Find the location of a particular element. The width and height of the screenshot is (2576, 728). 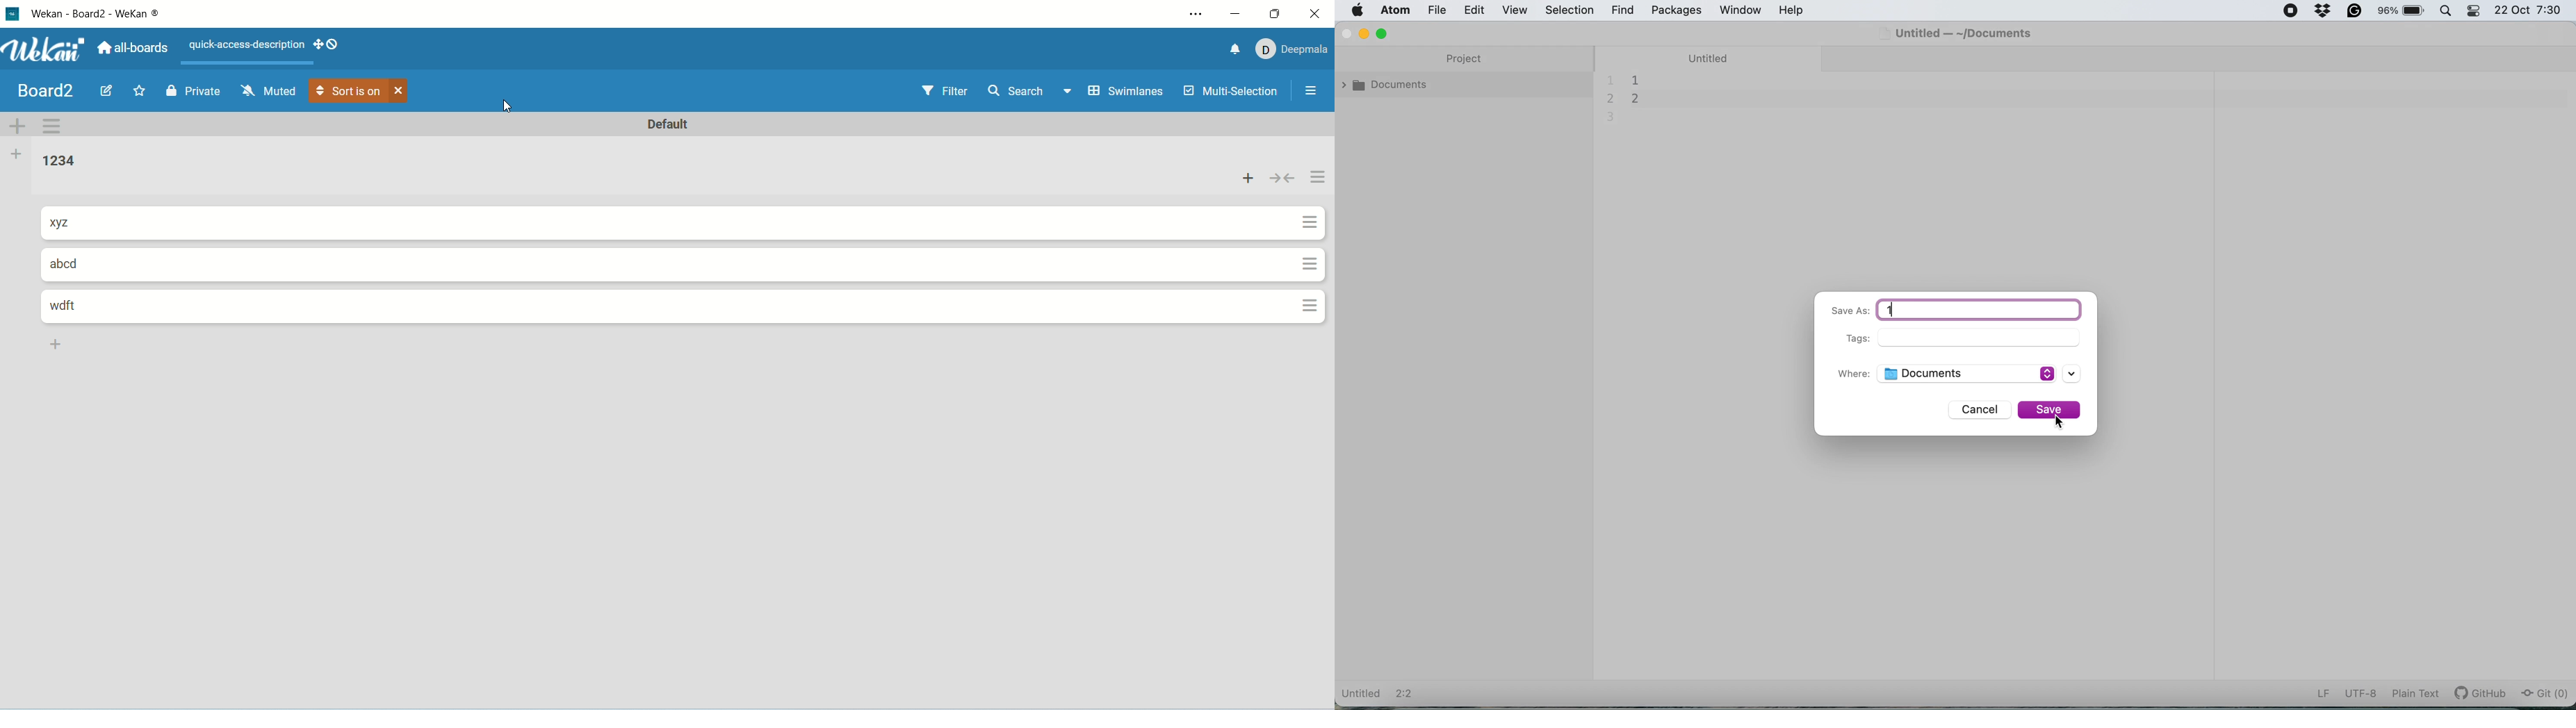

swimlane actions is located at coordinates (53, 128).